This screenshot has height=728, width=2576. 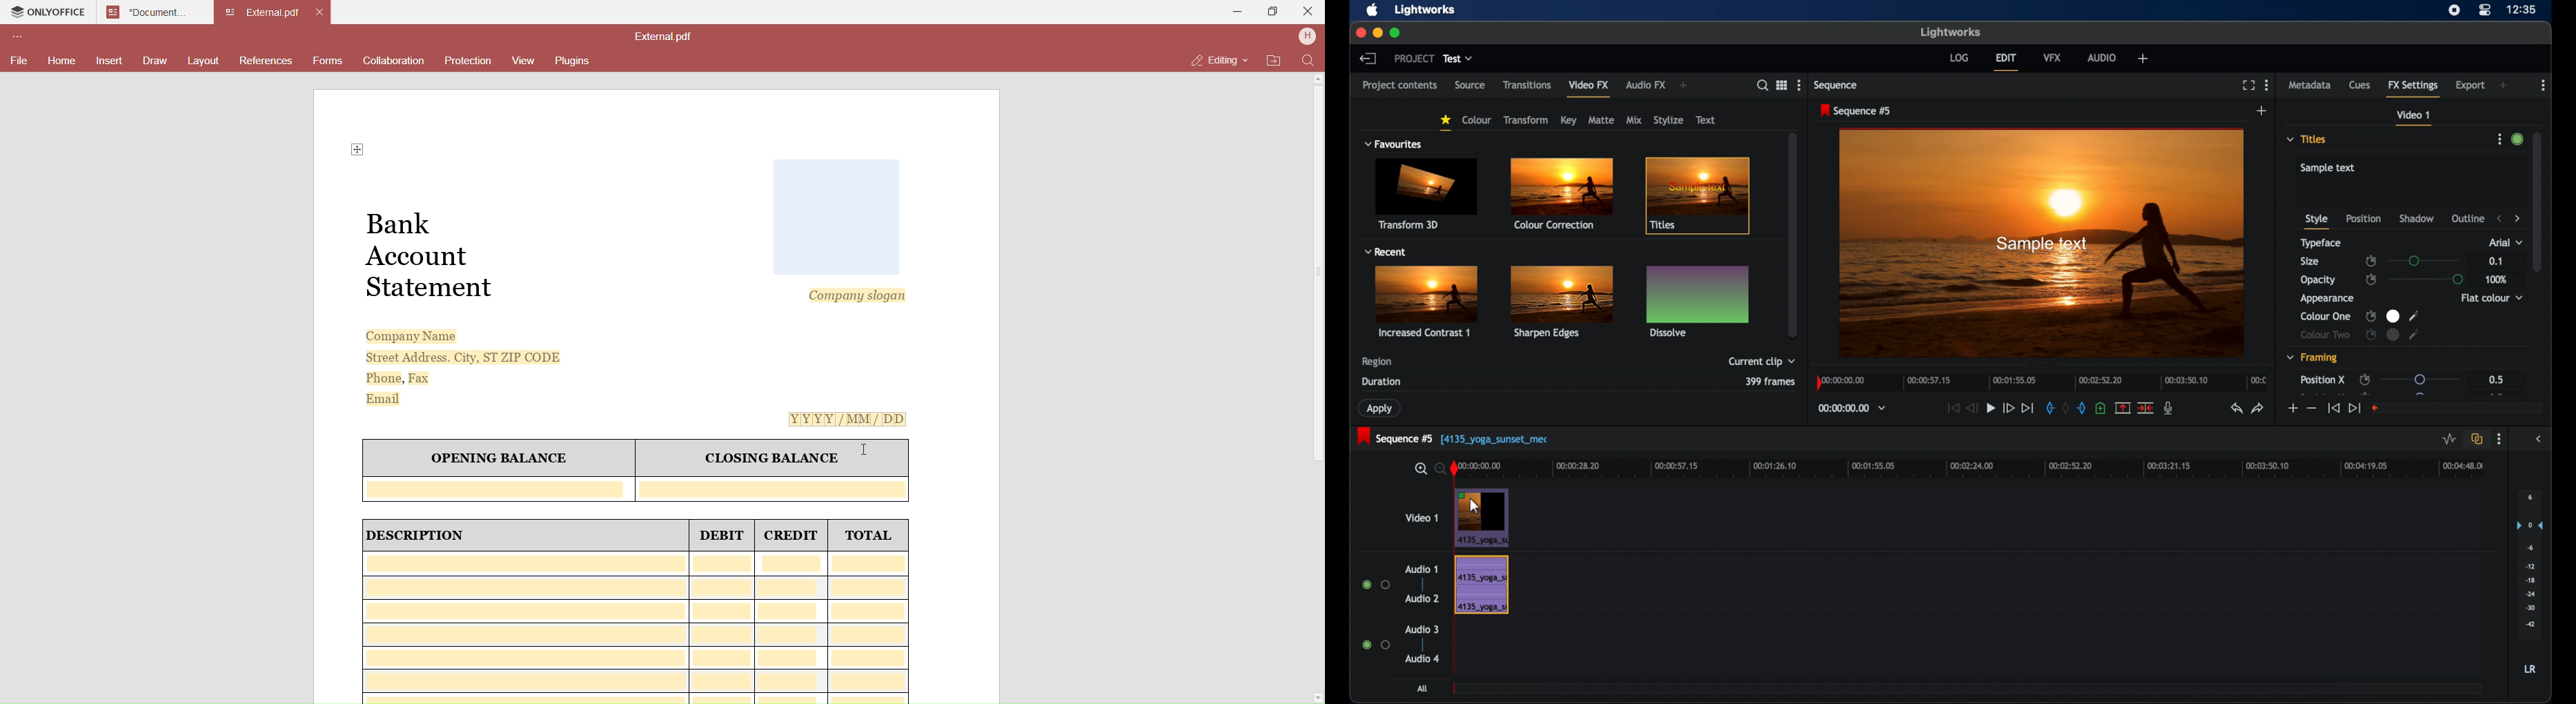 I want to click on Home, so click(x=60, y=61).